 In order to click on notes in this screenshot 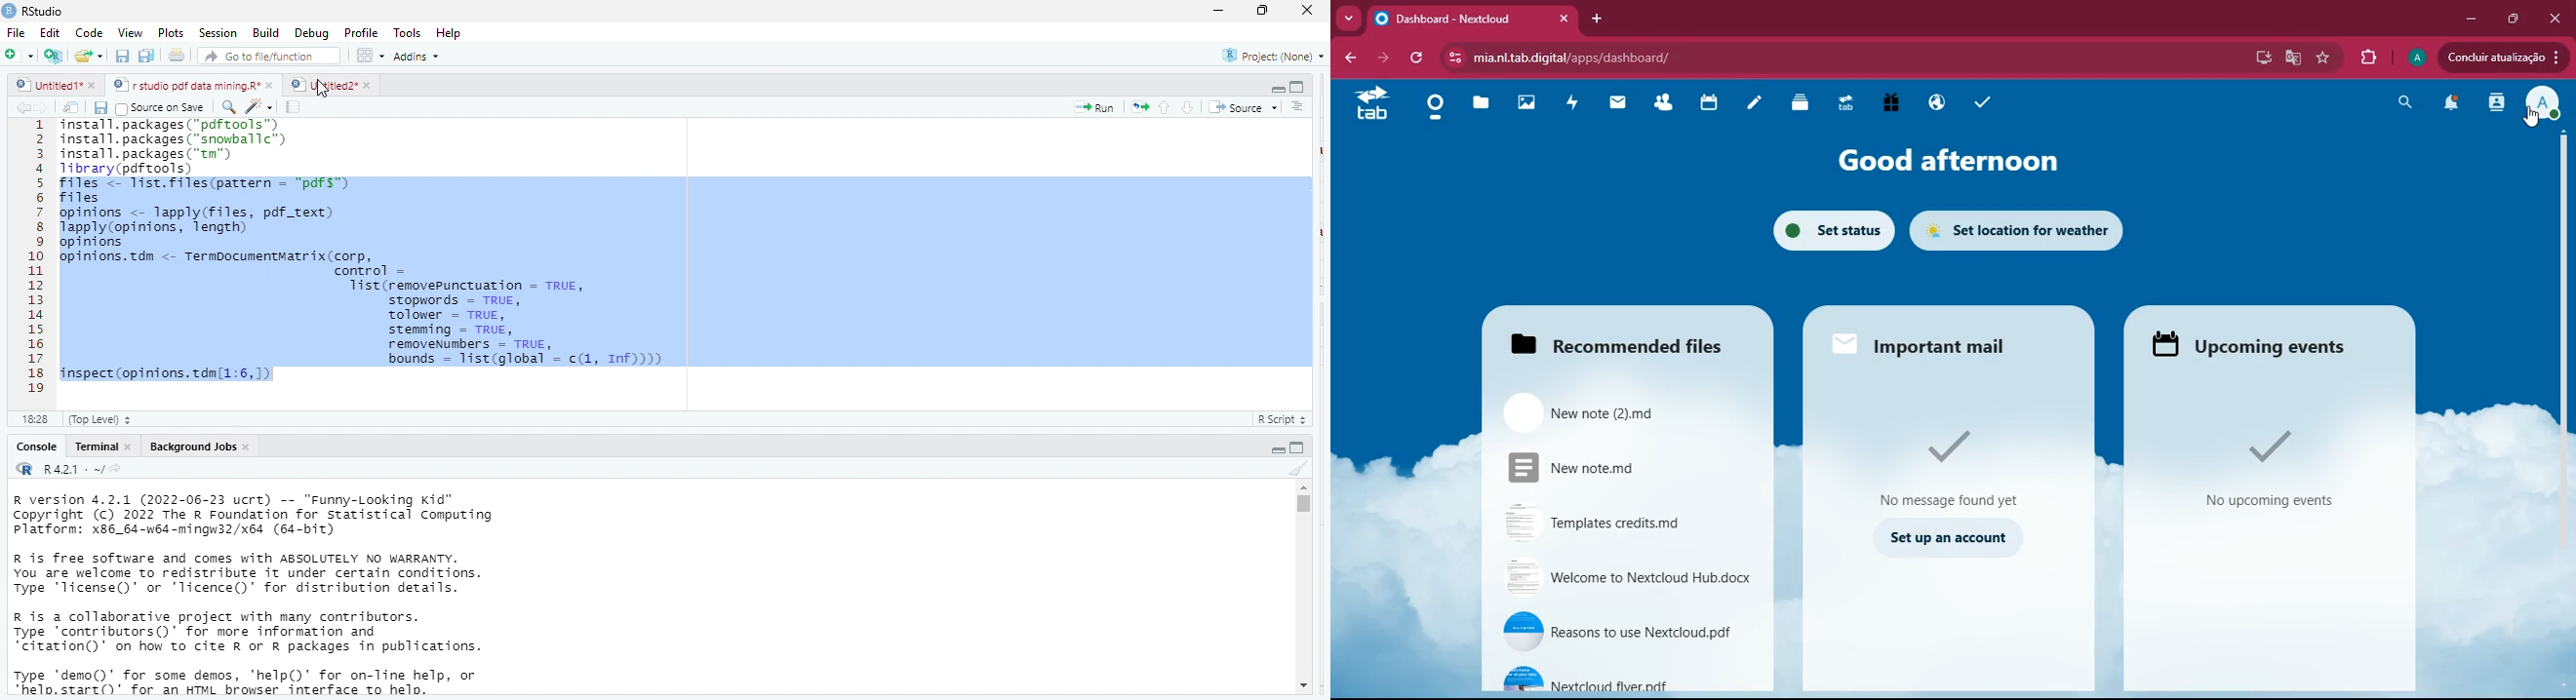, I will do `click(1755, 105)`.